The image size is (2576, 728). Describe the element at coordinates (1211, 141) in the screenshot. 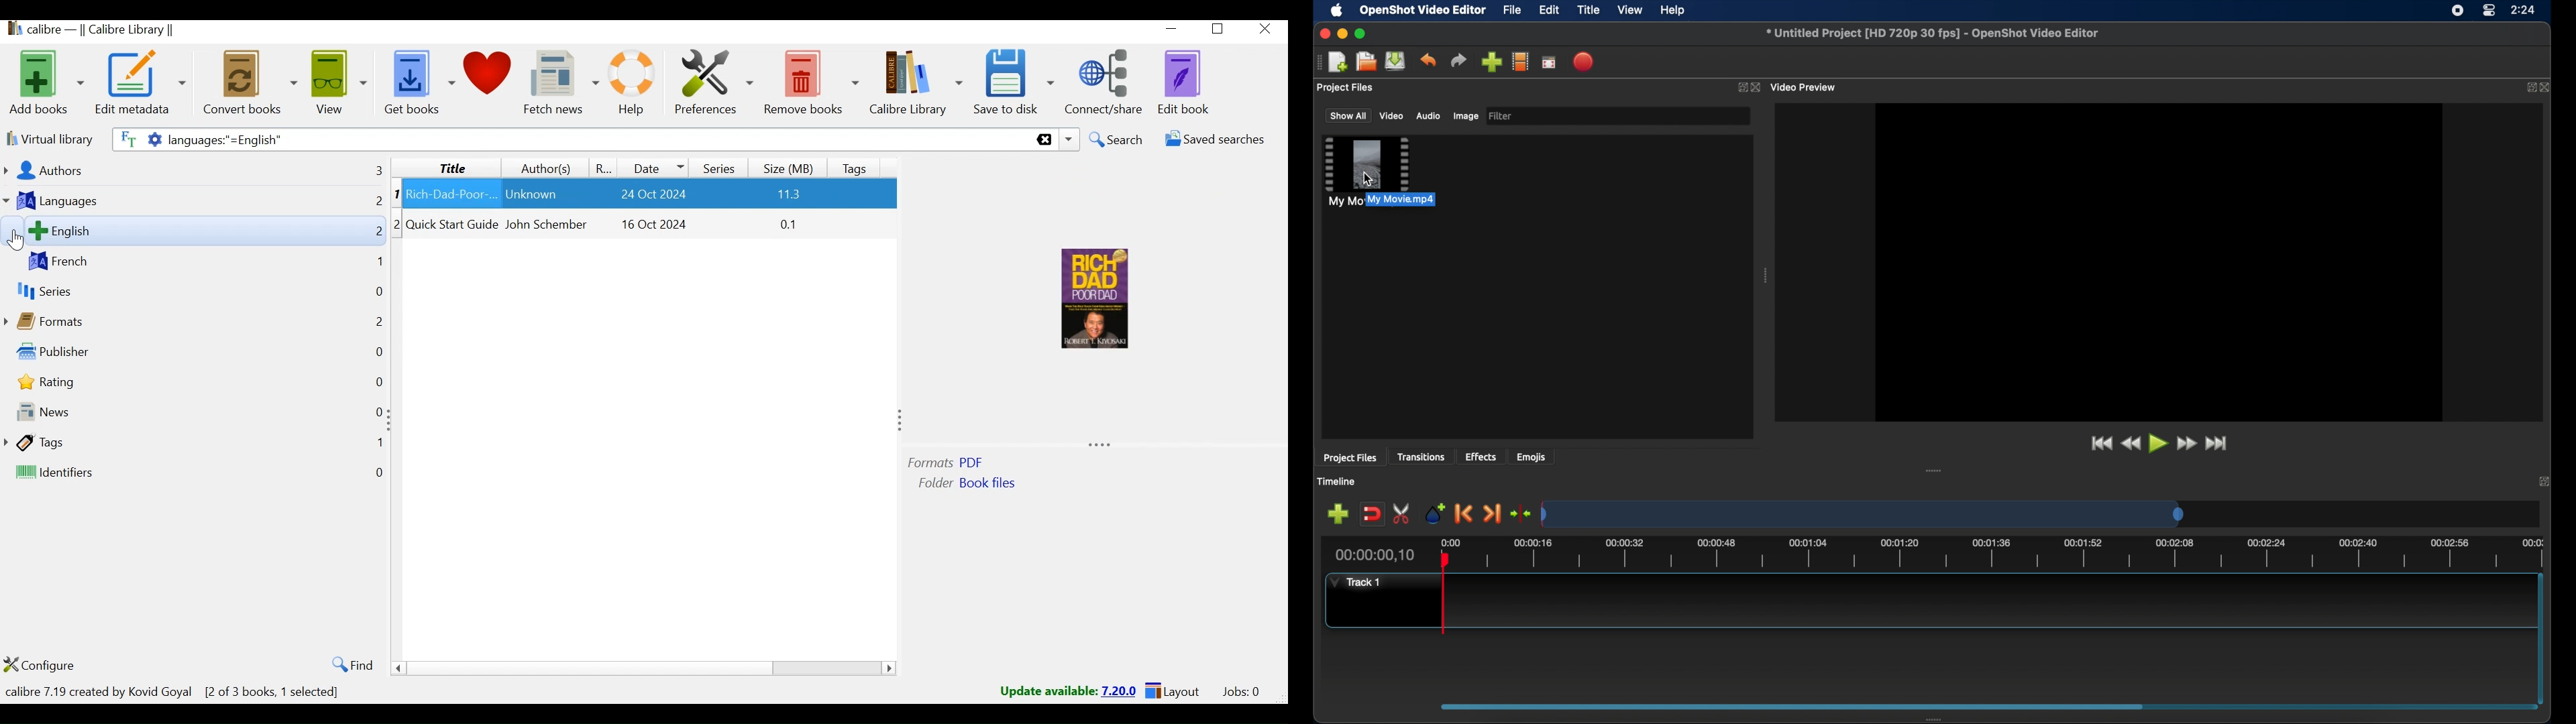

I see `SAved Searches` at that location.